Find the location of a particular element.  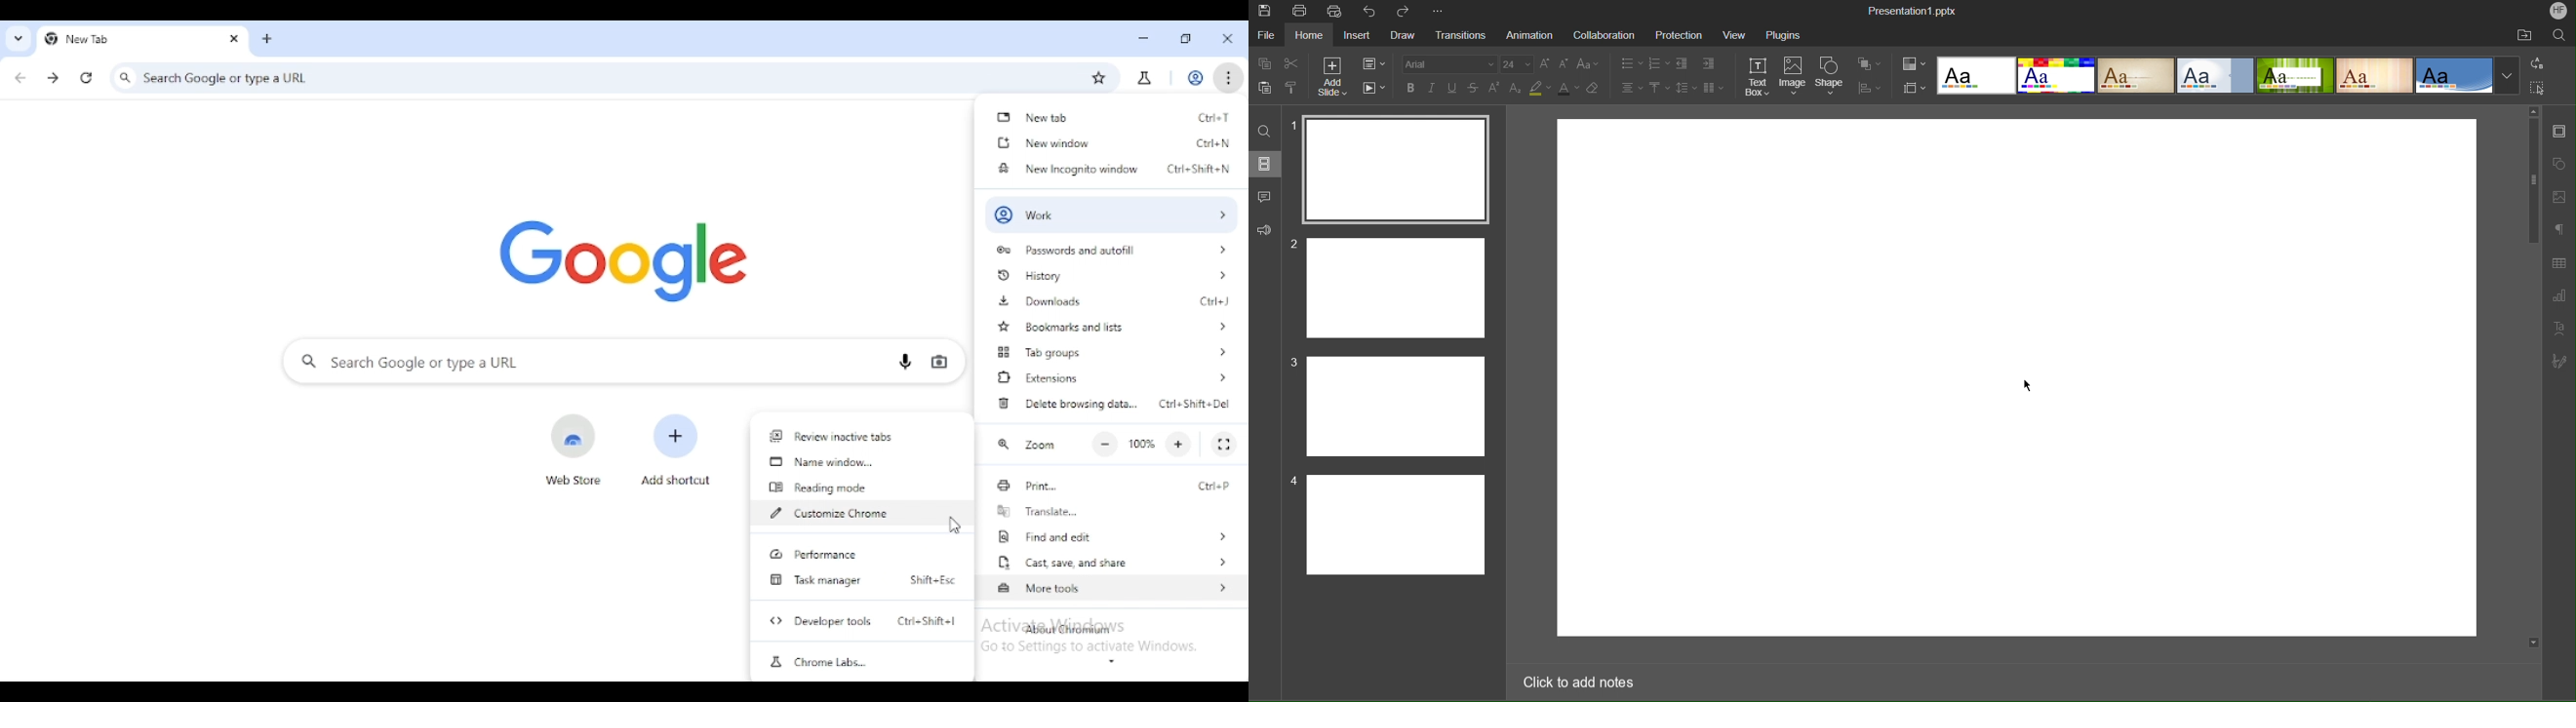

clone formatting is located at coordinates (1294, 88).